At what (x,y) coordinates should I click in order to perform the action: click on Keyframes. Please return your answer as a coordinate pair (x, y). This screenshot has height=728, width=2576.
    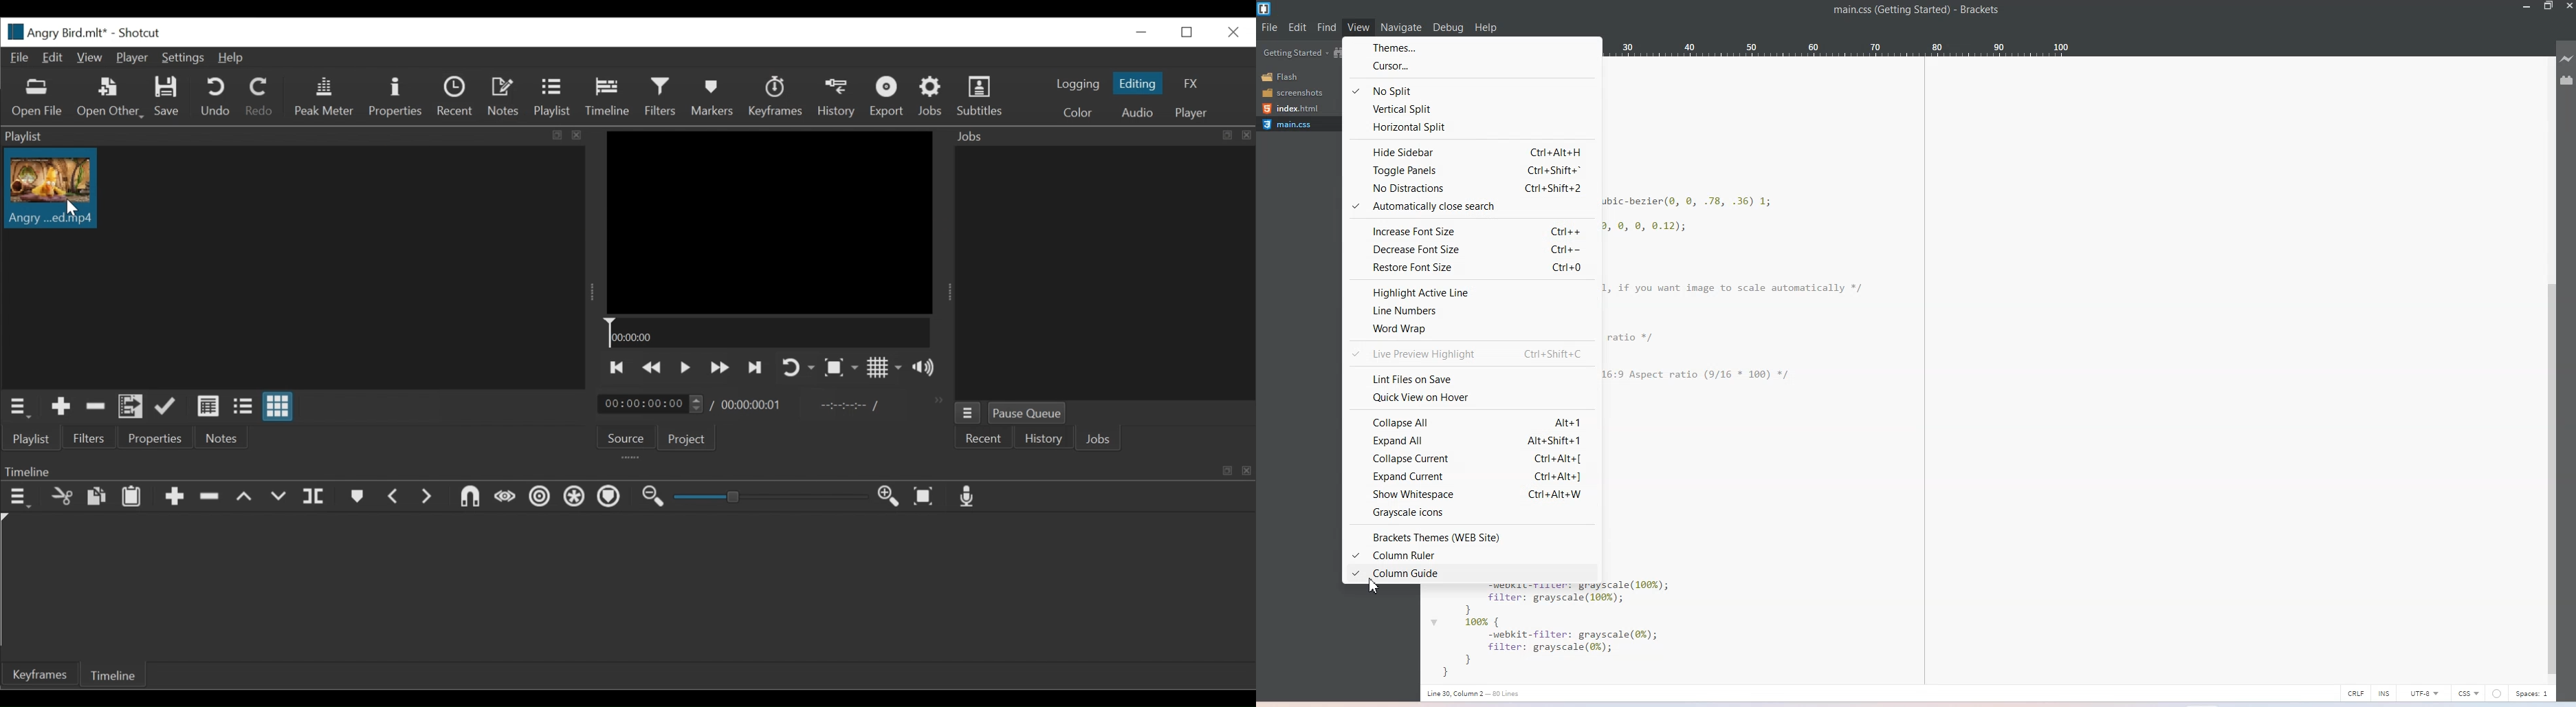
    Looking at the image, I should click on (775, 96).